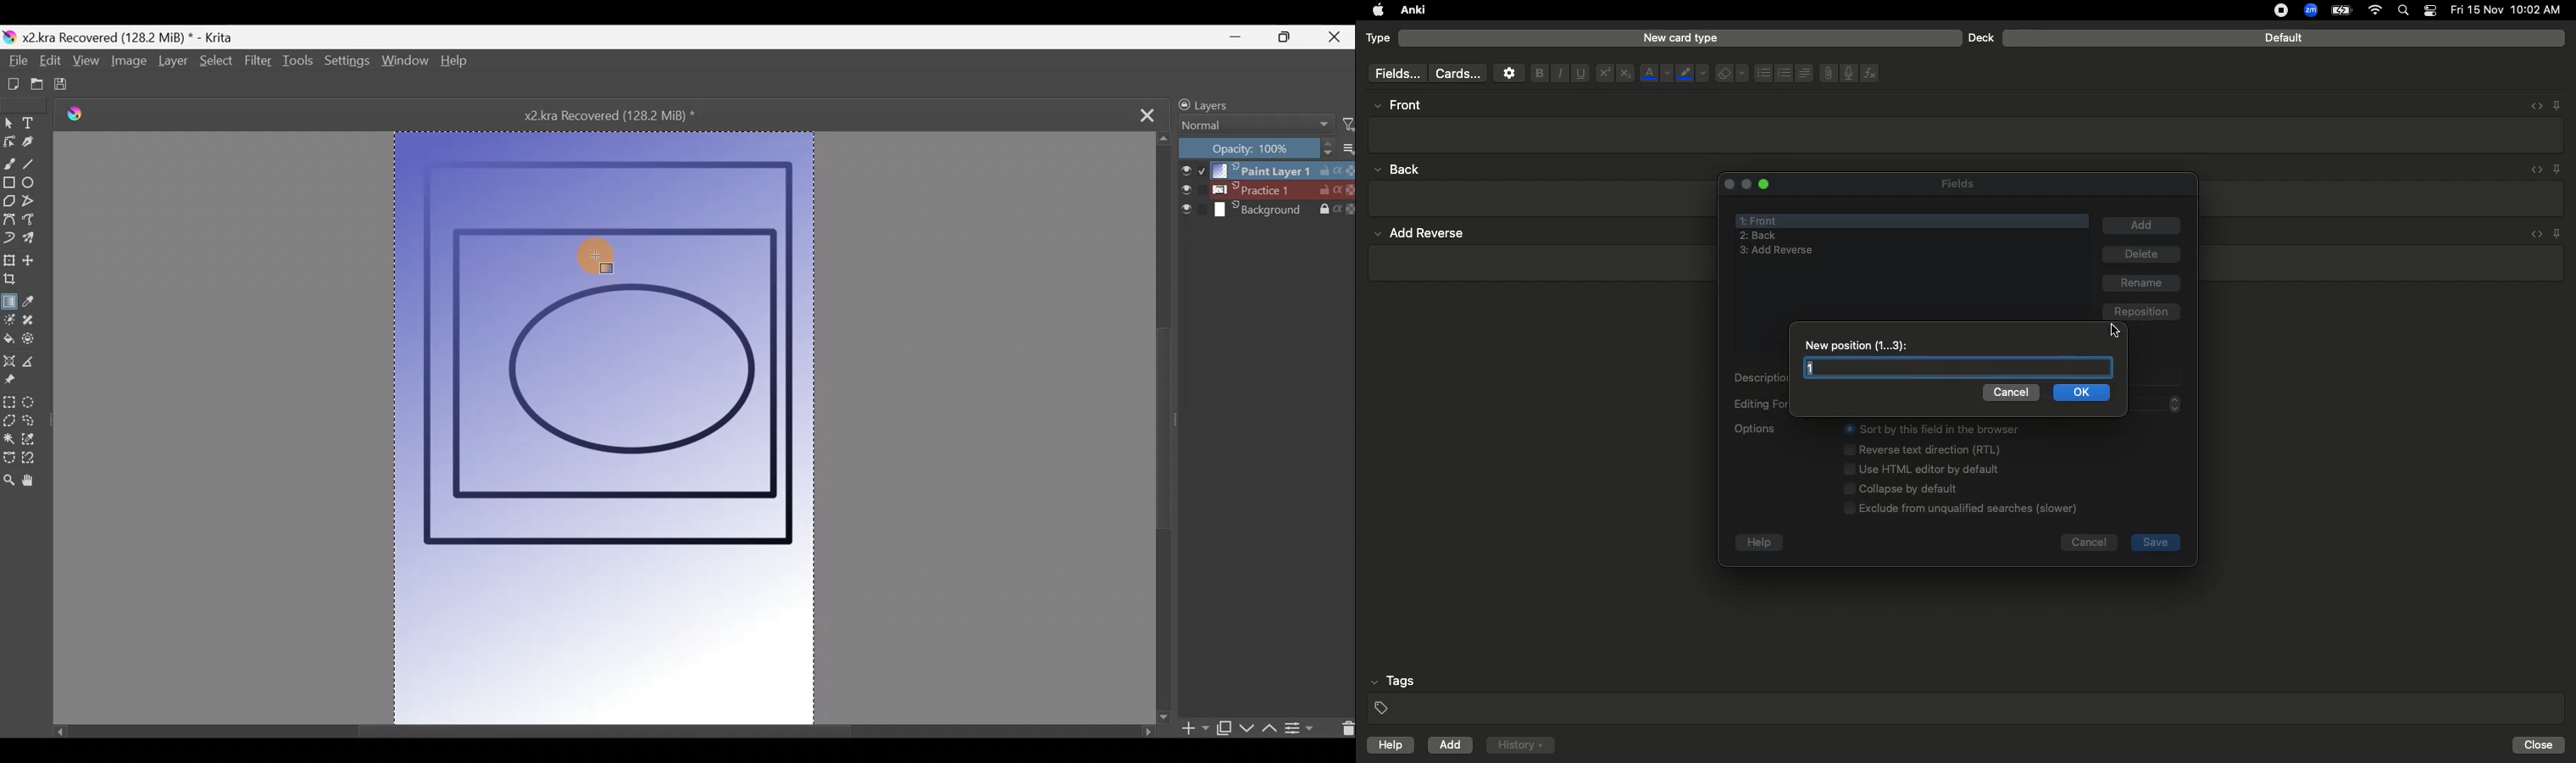 This screenshot has height=784, width=2576. I want to click on reposition, so click(2141, 310).